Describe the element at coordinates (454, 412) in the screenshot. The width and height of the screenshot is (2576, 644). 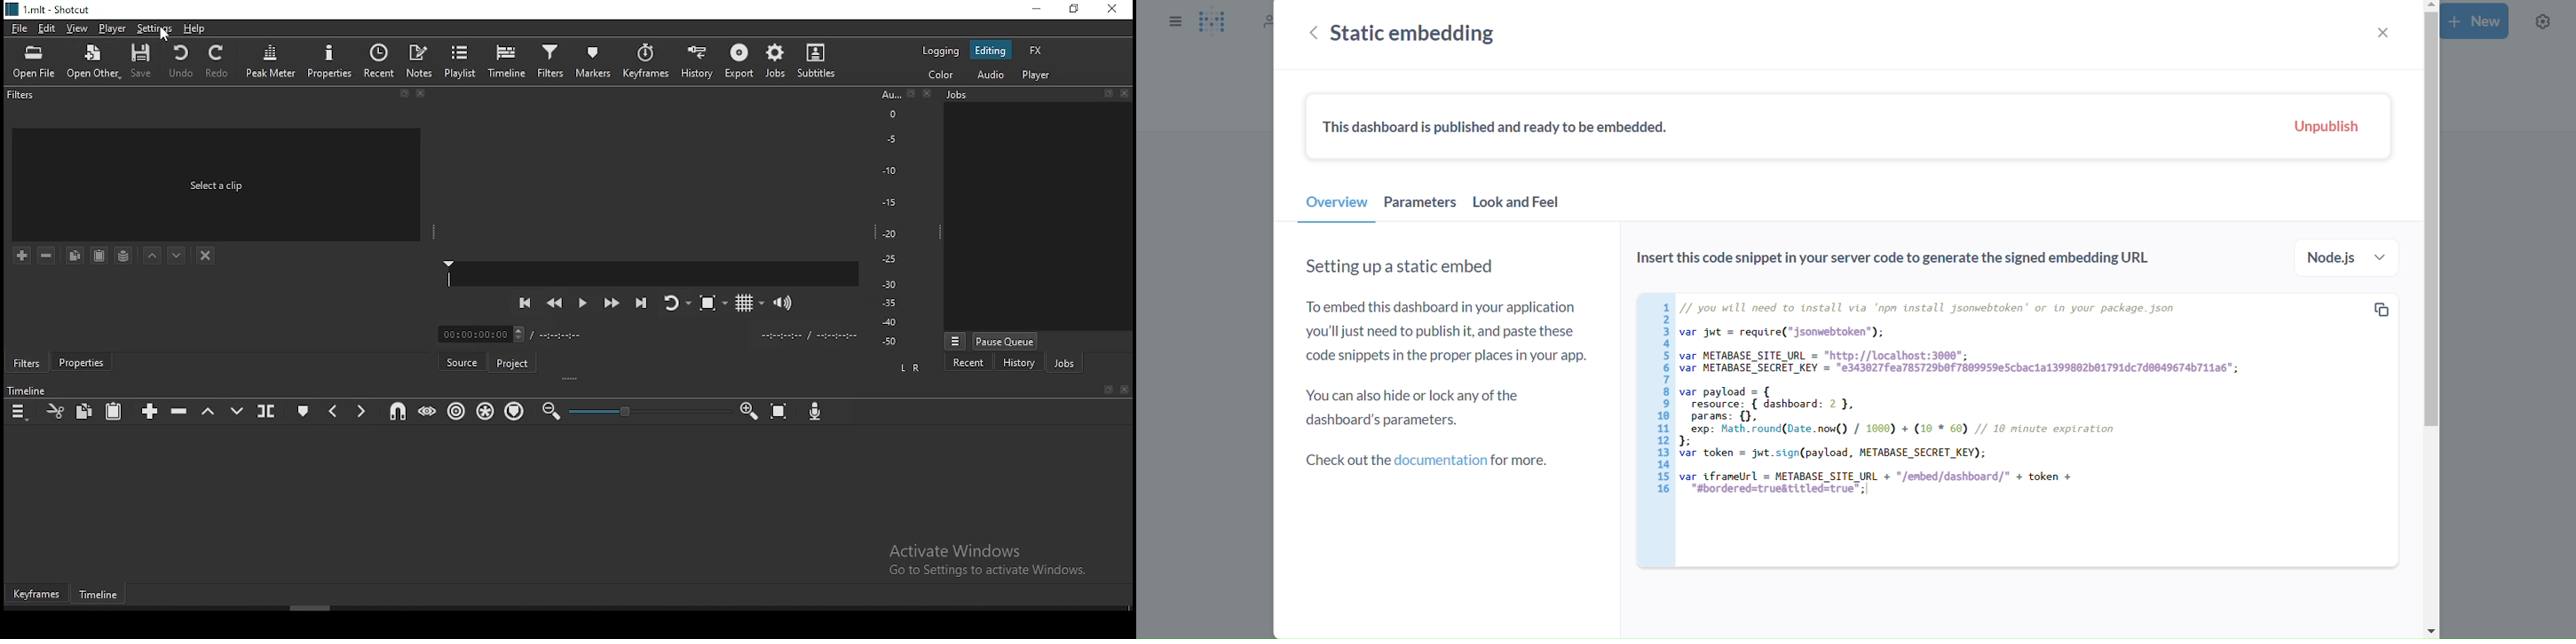
I see `ripple` at that location.